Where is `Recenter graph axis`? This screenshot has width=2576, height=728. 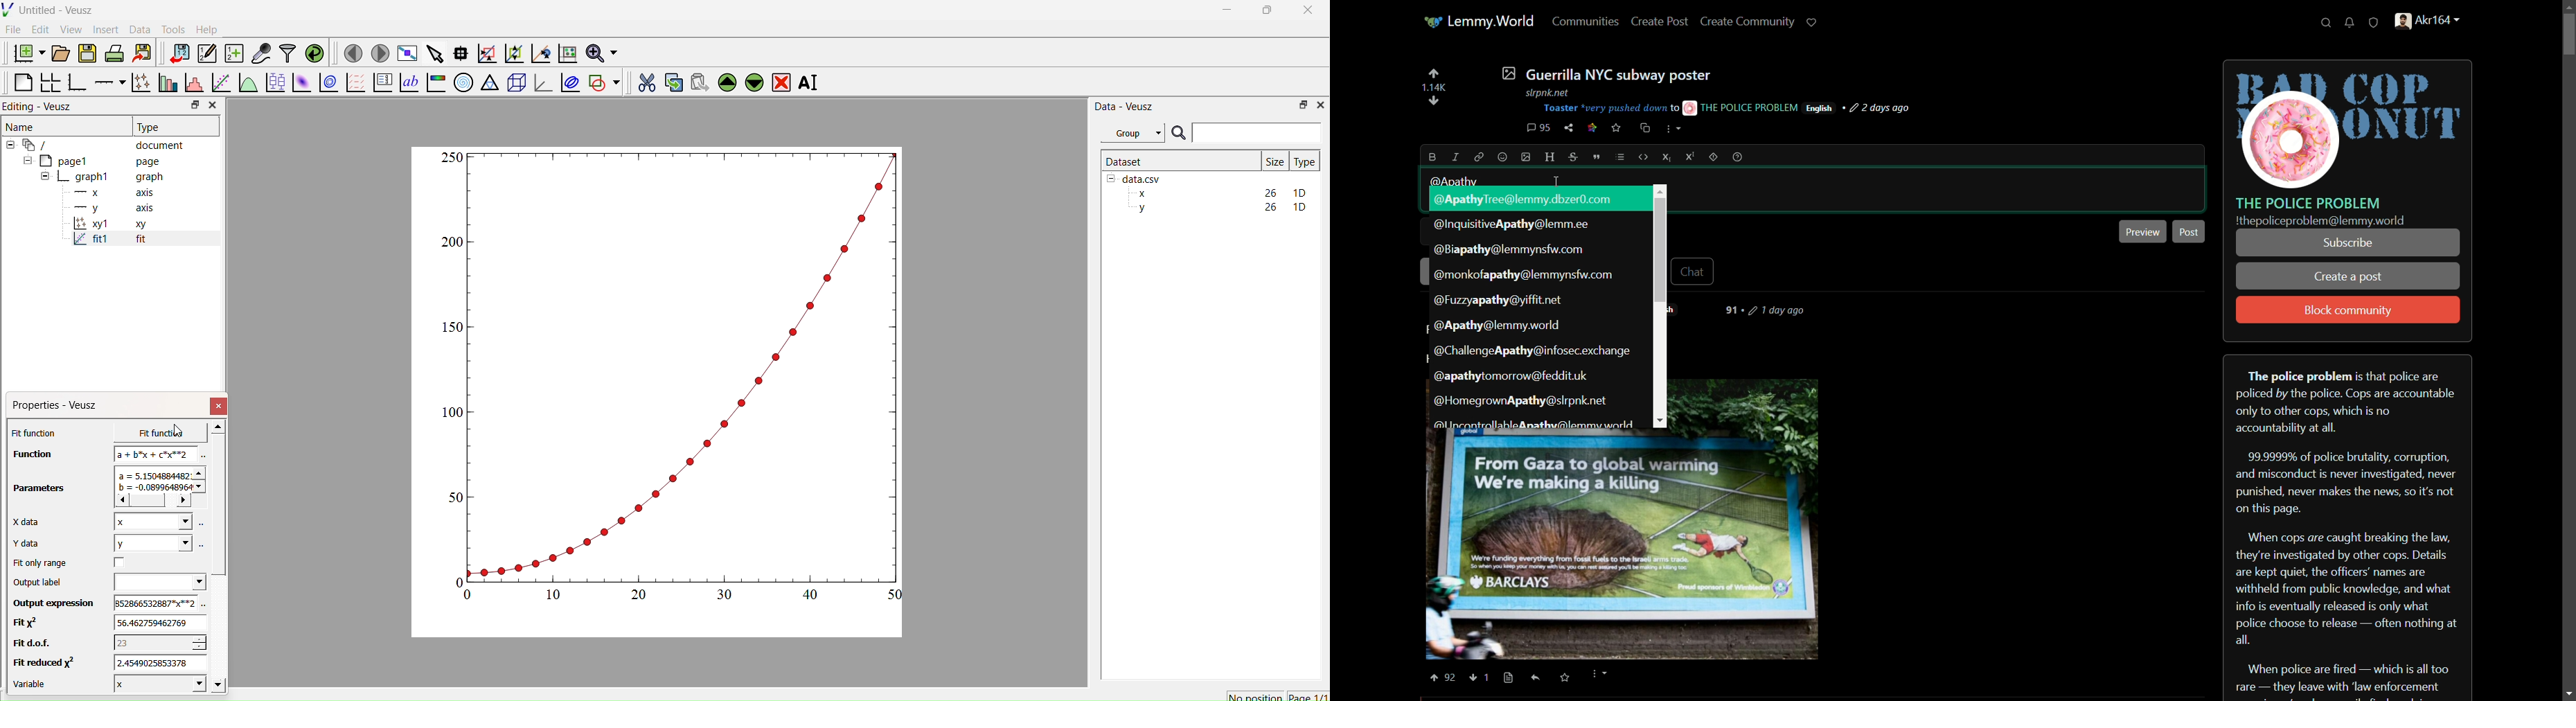 Recenter graph axis is located at coordinates (540, 53).